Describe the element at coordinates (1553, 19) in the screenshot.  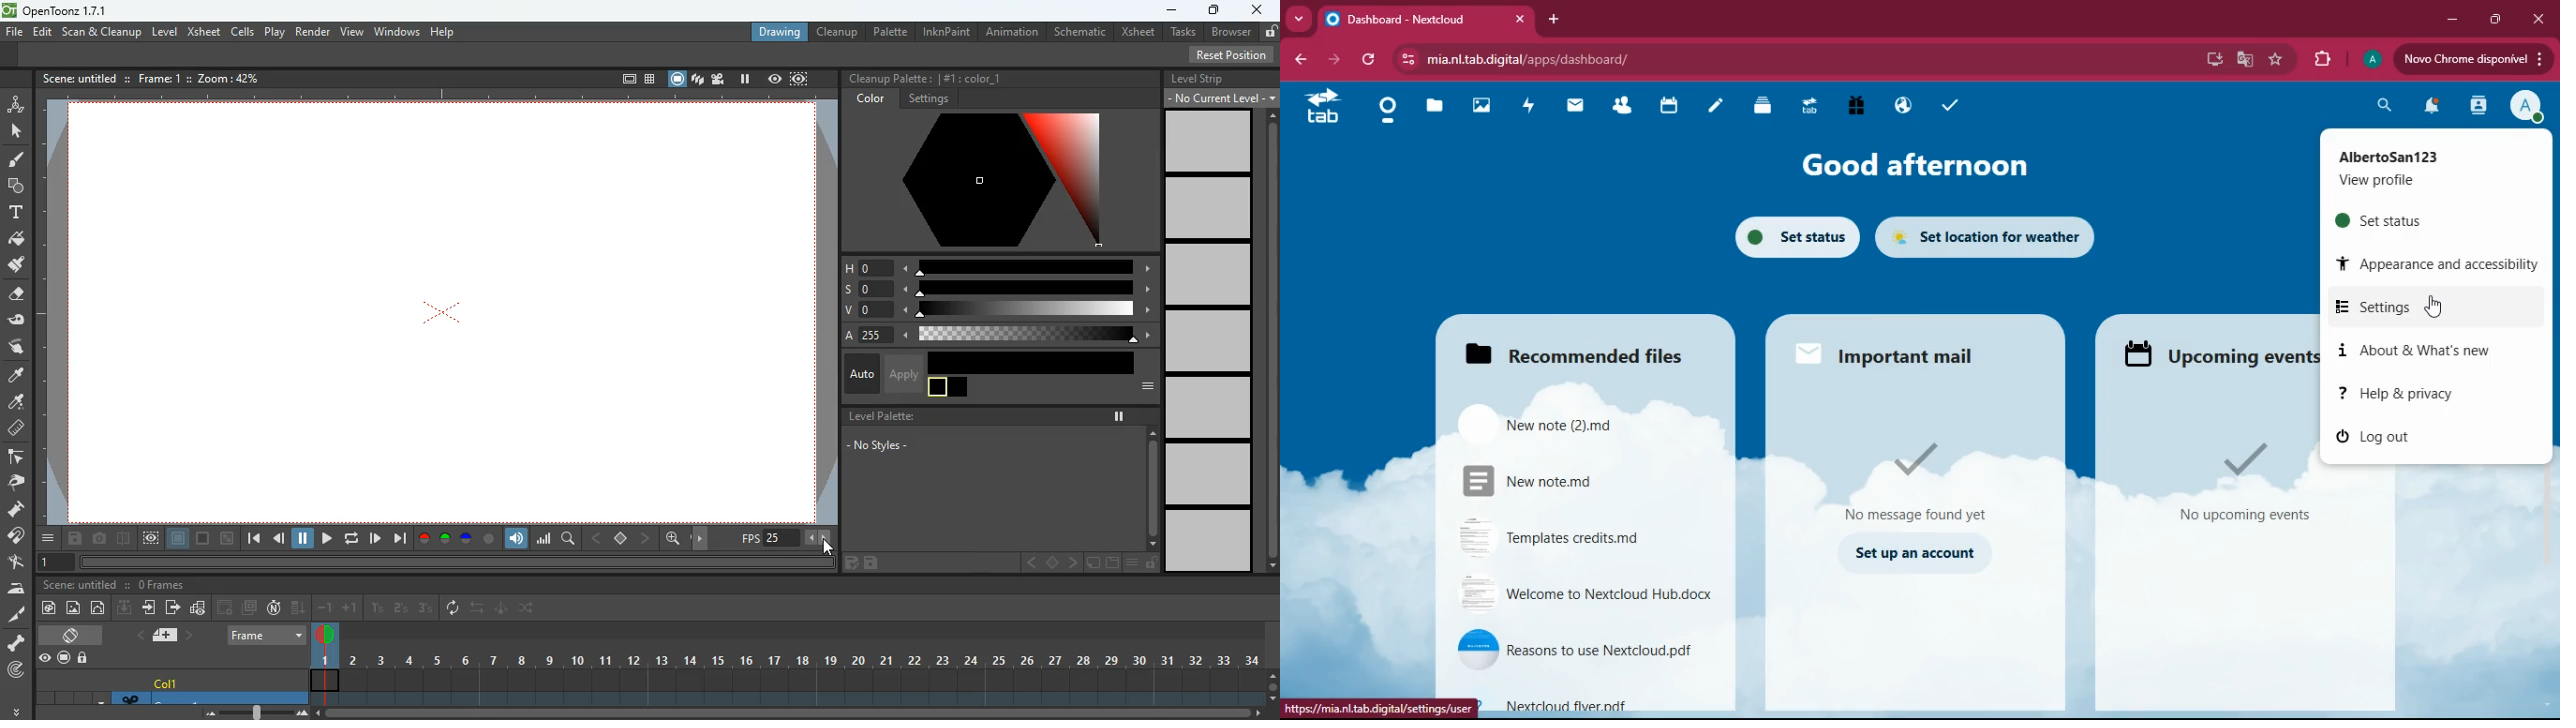
I see `` at that location.